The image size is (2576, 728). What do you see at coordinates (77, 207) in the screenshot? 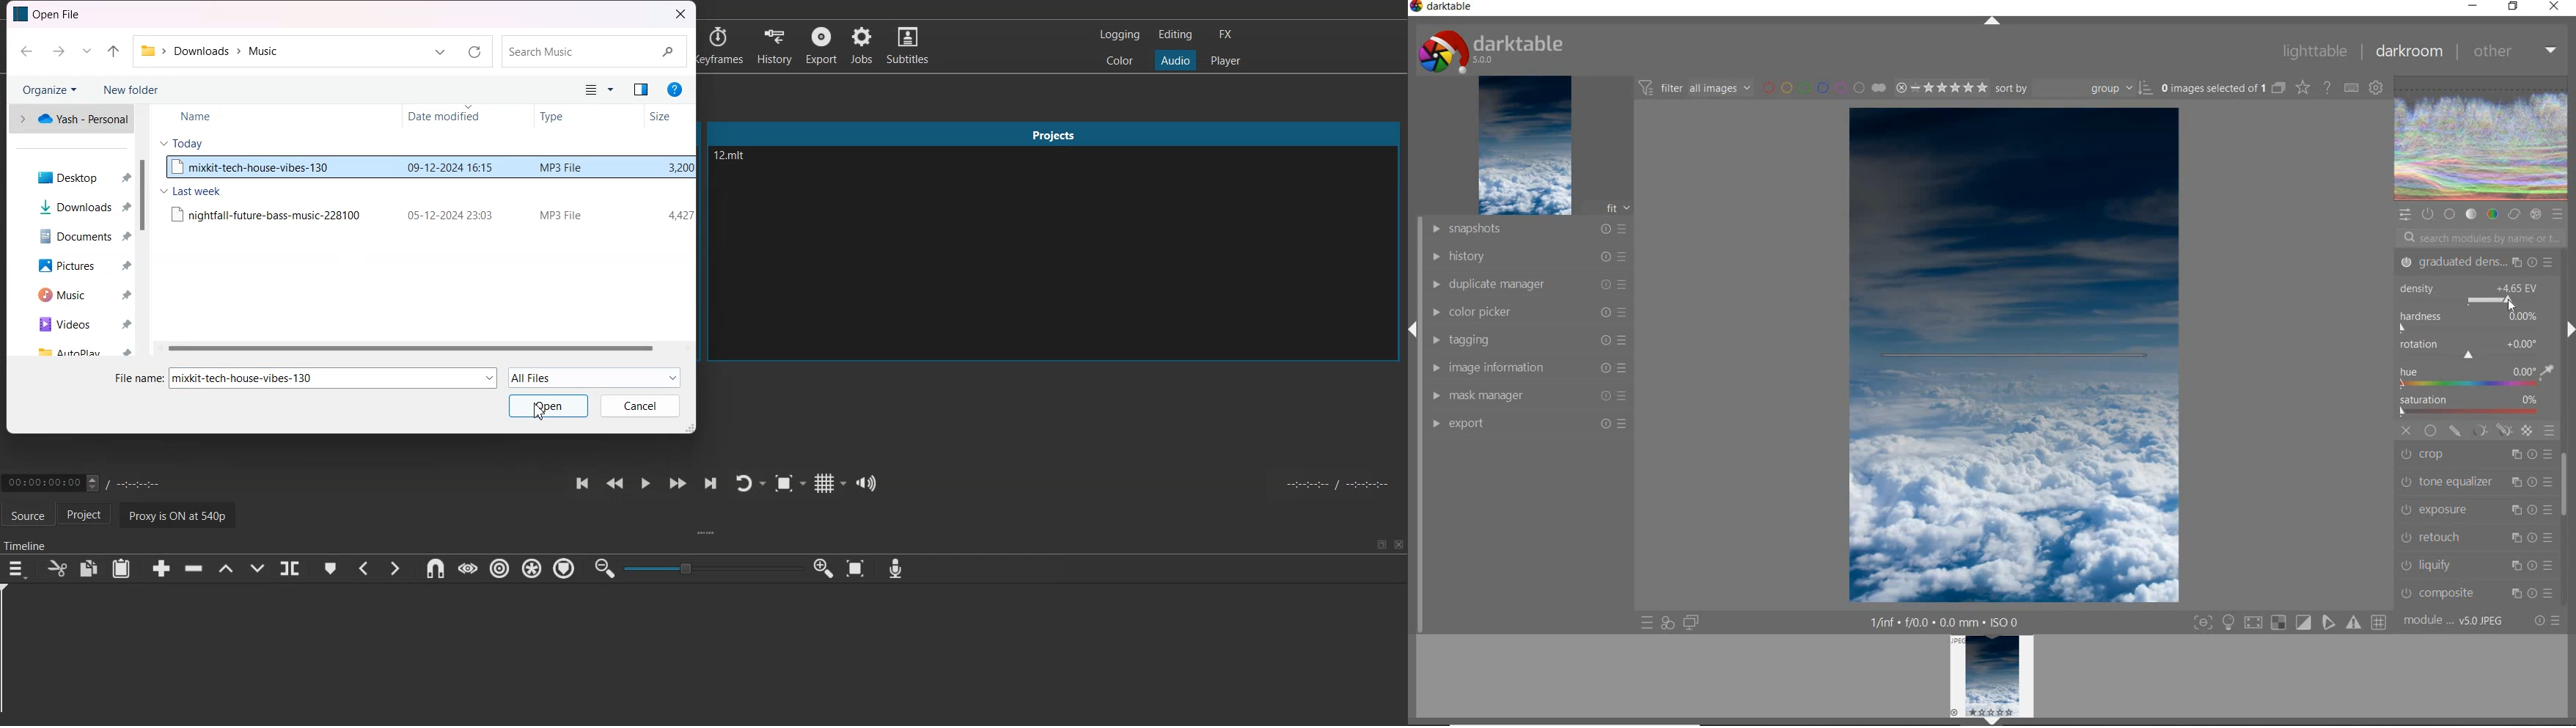
I see `Download` at bounding box center [77, 207].